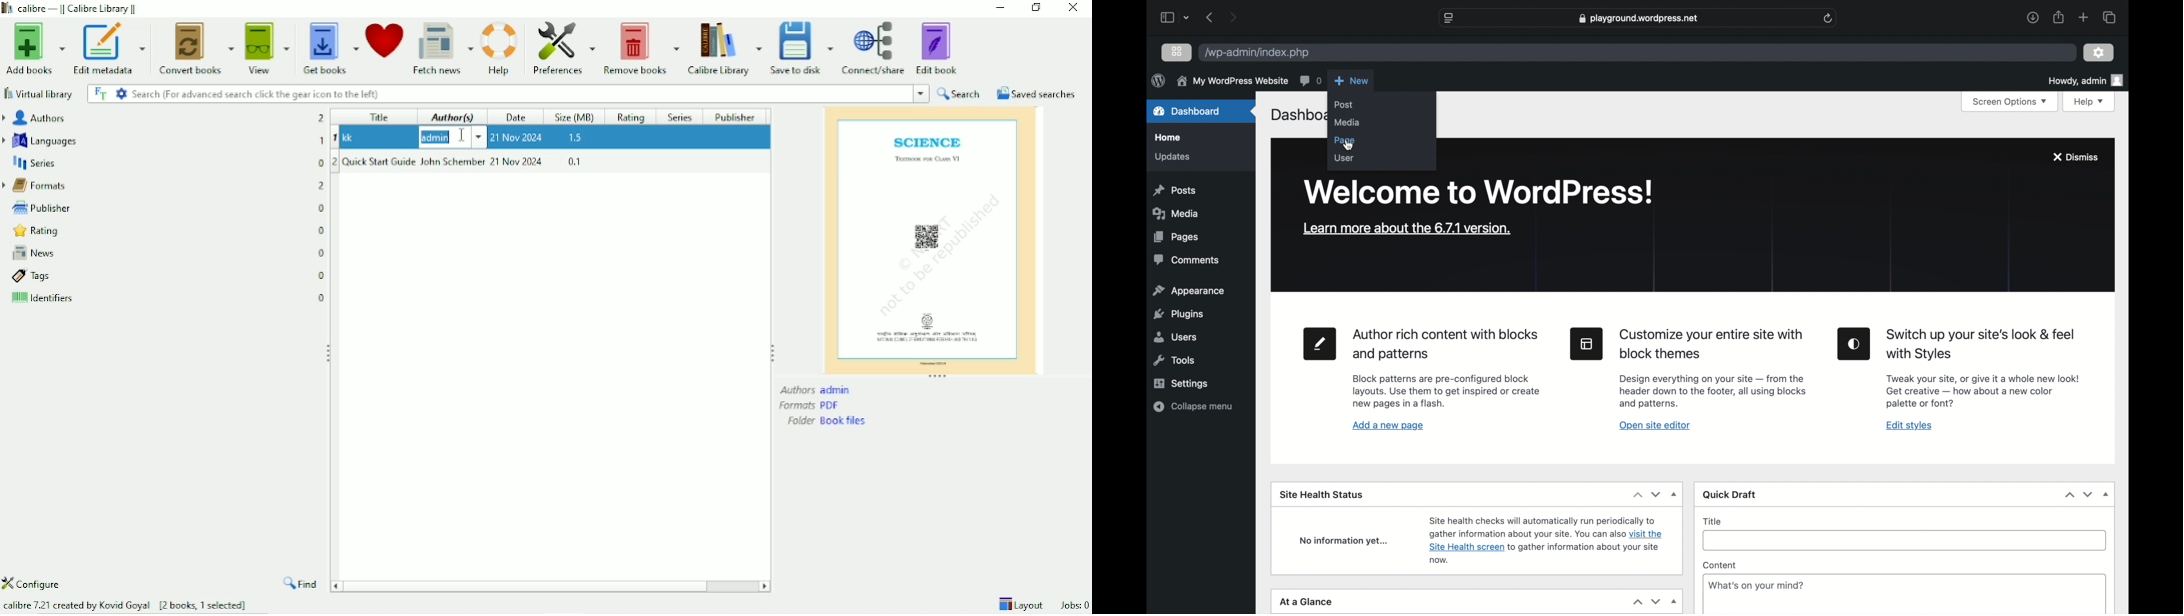 Image resolution: width=2184 pixels, height=616 pixels. I want to click on Edit styles tool information, so click(1983, 391).